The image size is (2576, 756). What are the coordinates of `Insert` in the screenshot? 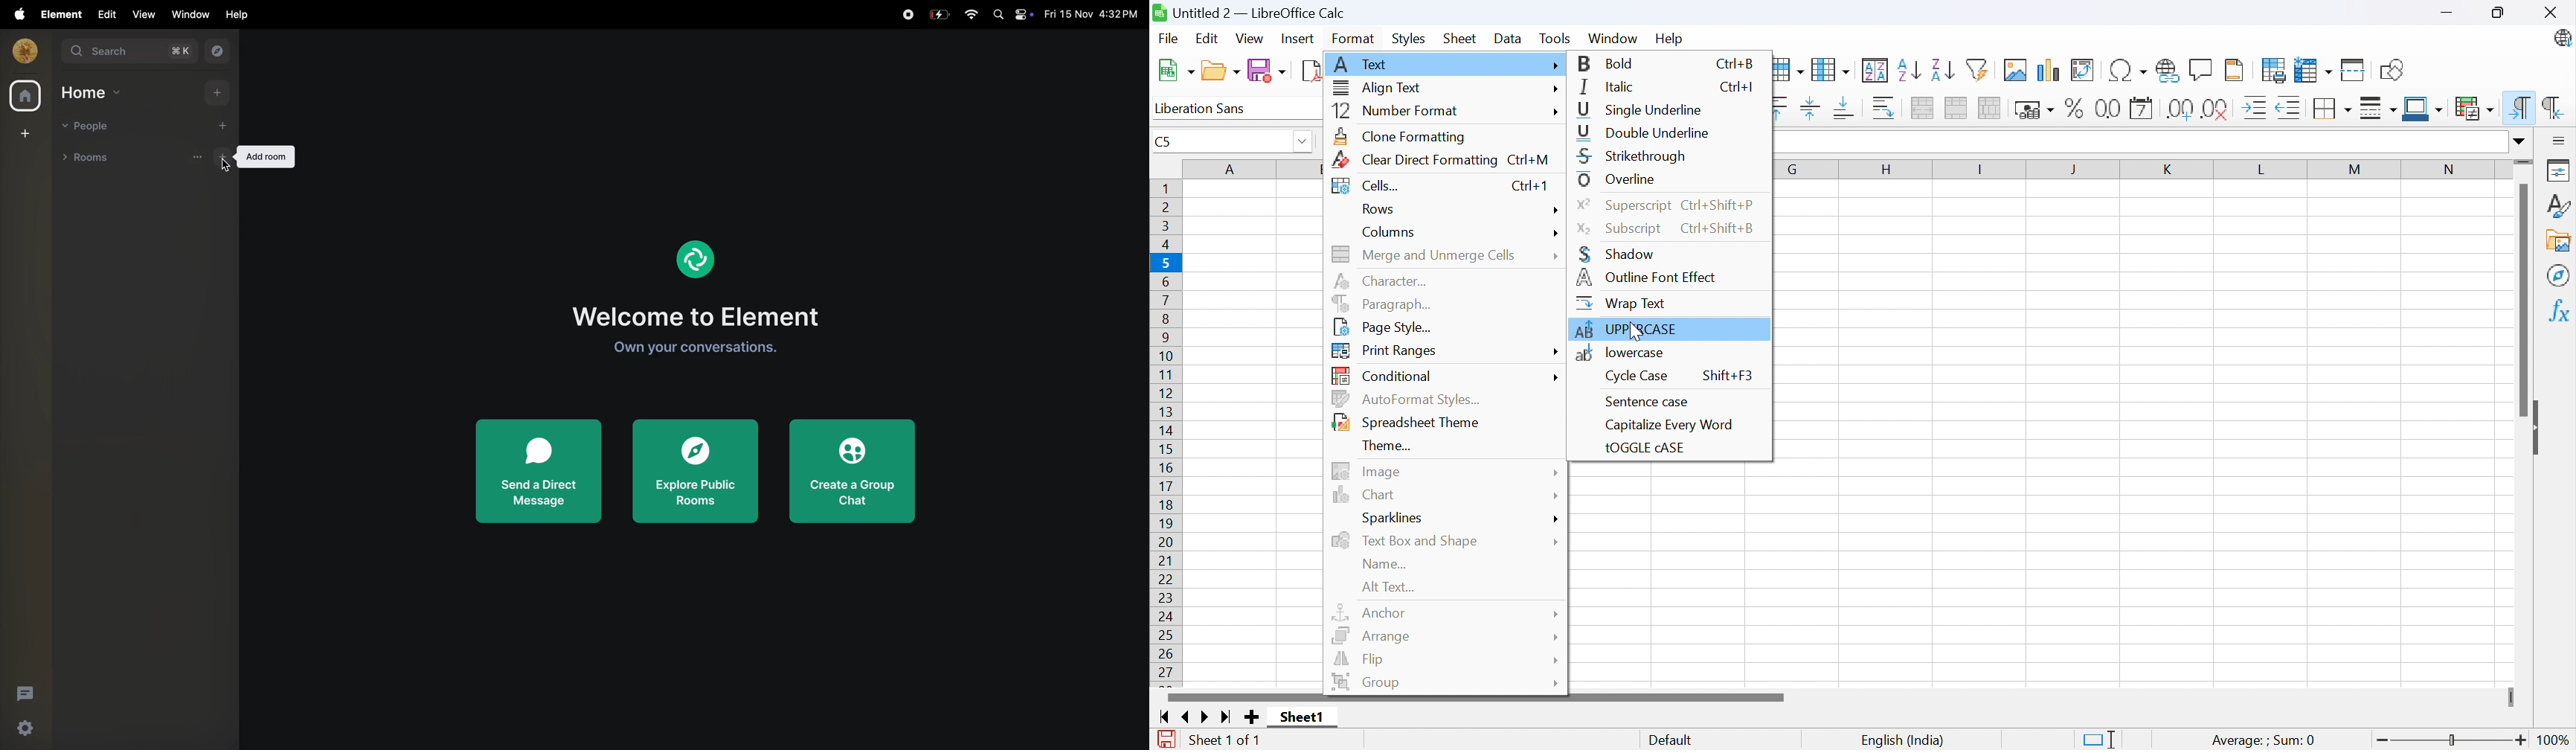 It's located at (1297, 39).